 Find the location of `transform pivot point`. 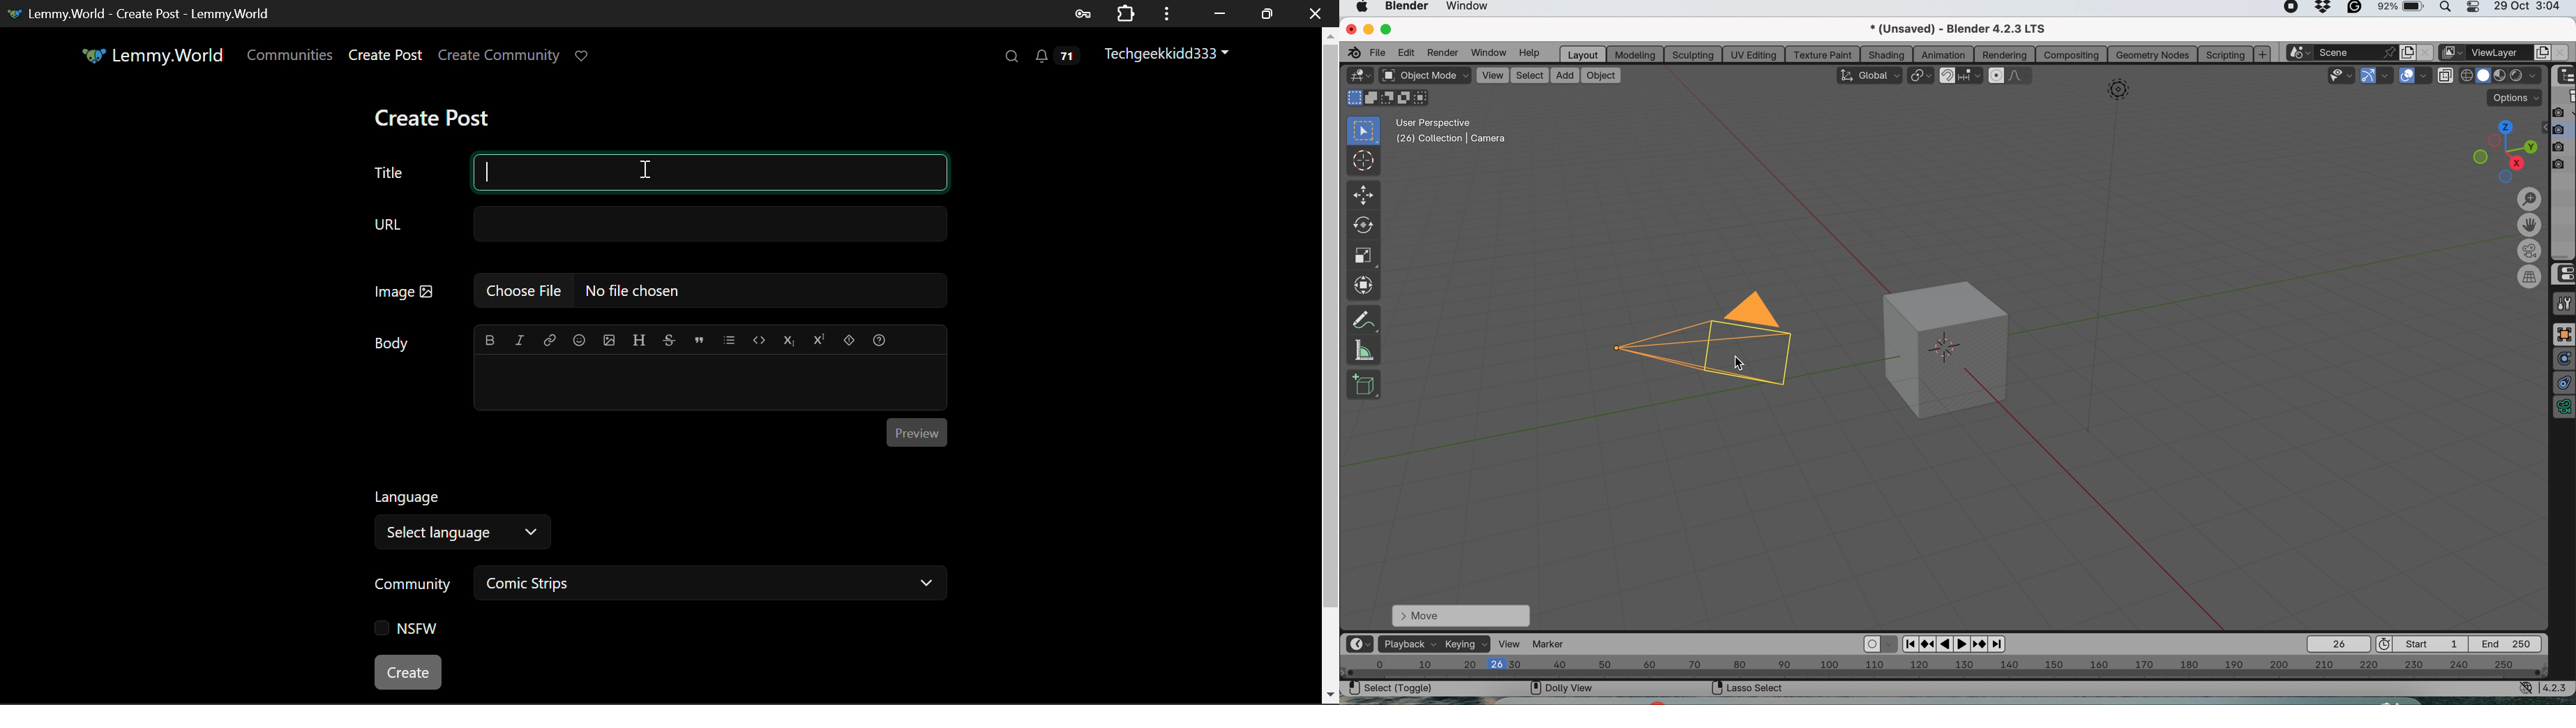

transform pivot point is located at coordinates (1920, 76).